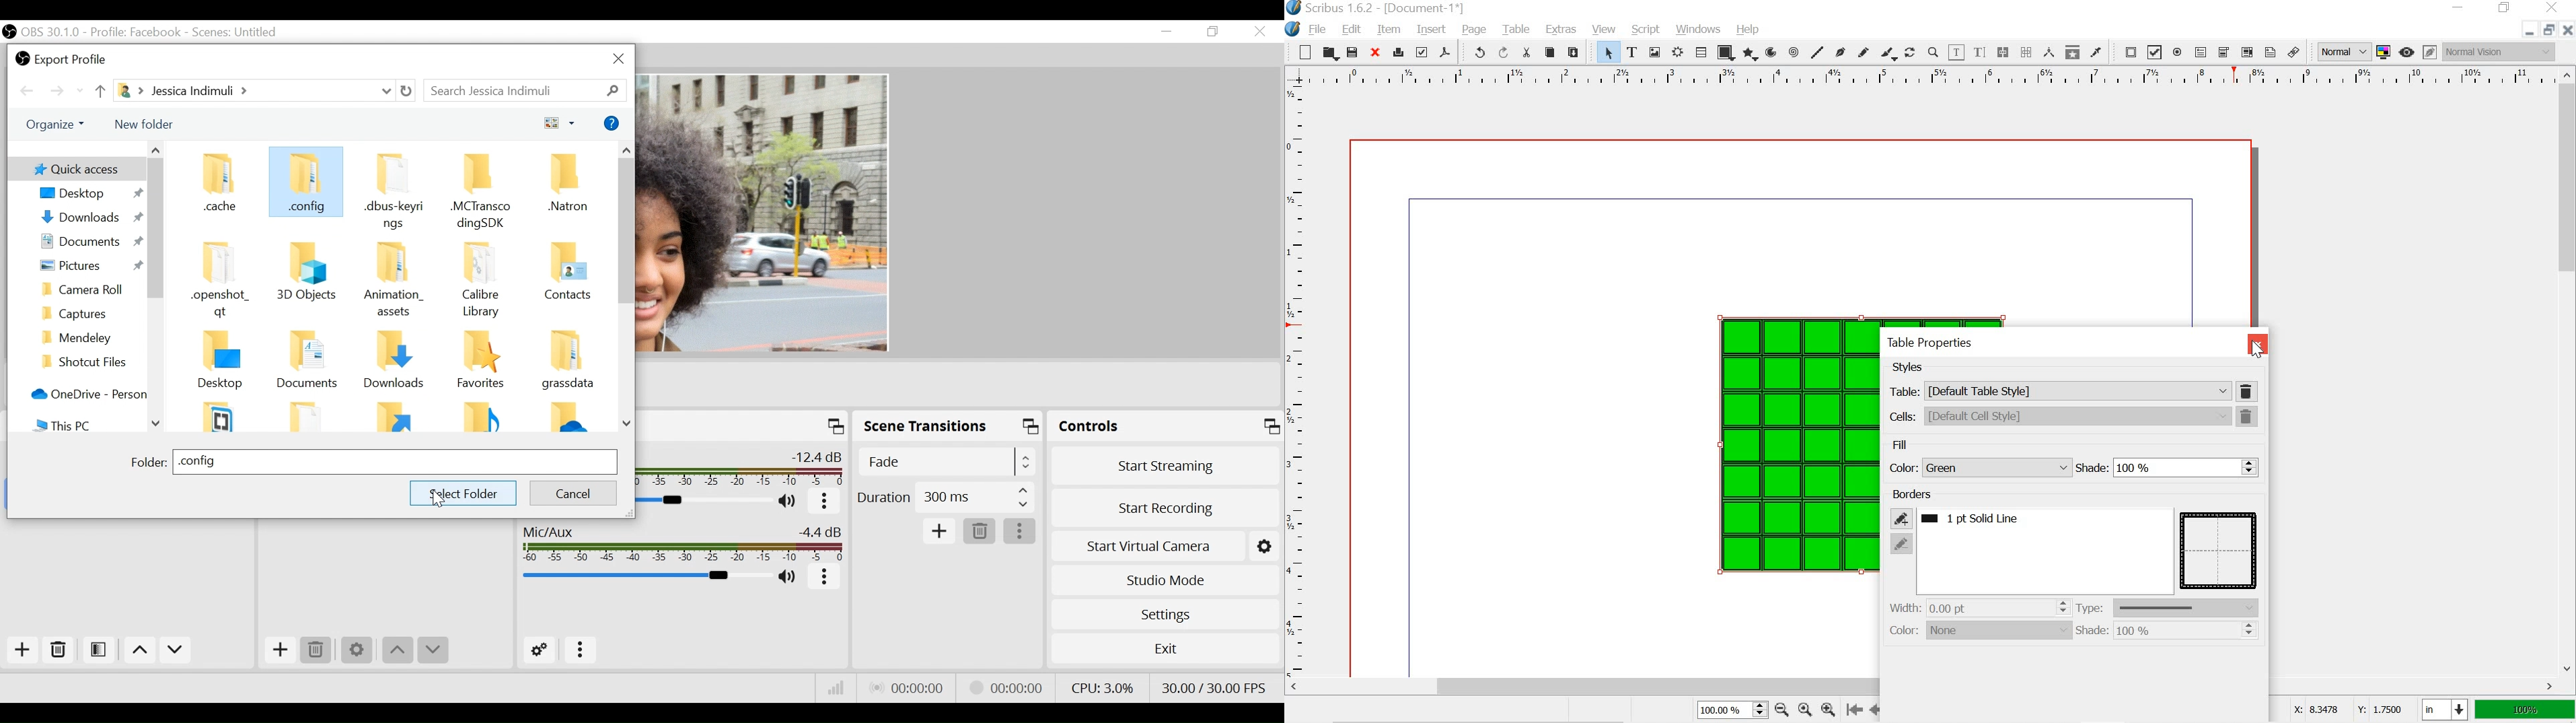 Image resolution: width=2576 pixels, height=728 pixels. I want to click on view, so click(1605, 30).